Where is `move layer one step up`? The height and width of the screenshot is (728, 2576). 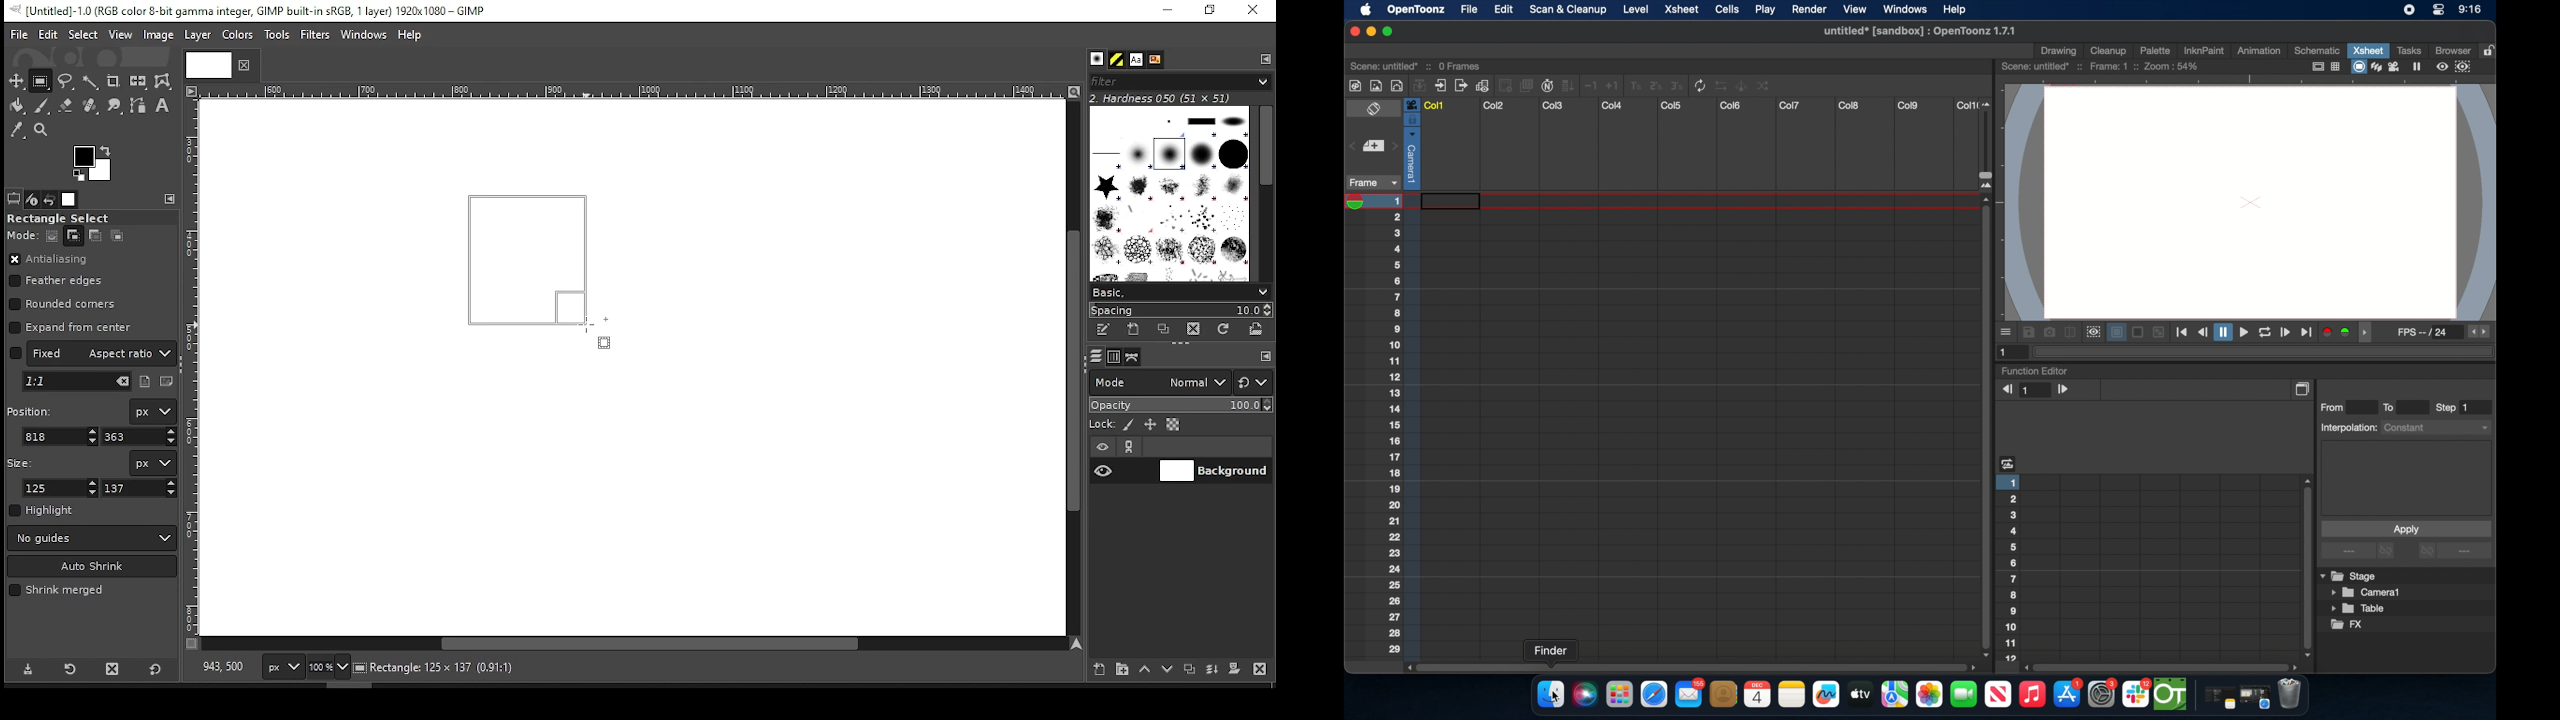
move layer one step up is located at coordinates (1145, 671).